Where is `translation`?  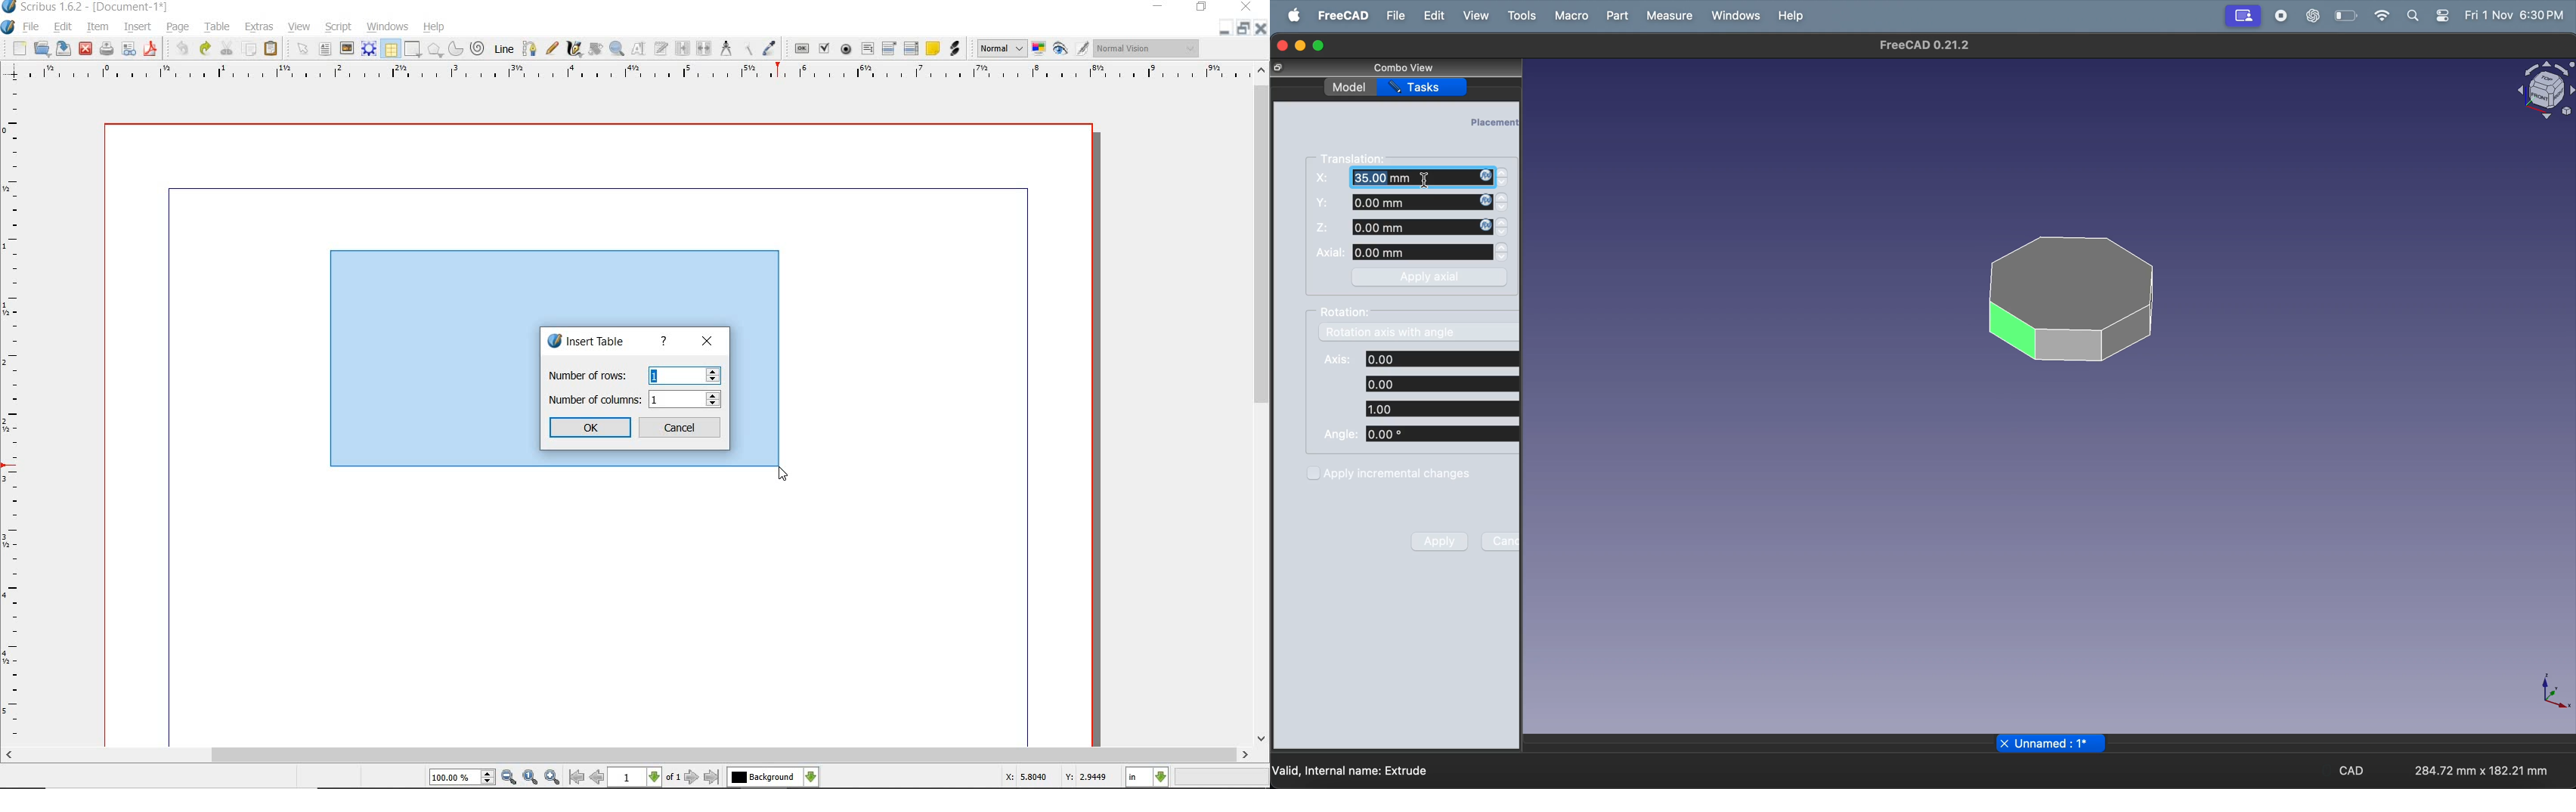 translation is located at coordinates (1357, 157).